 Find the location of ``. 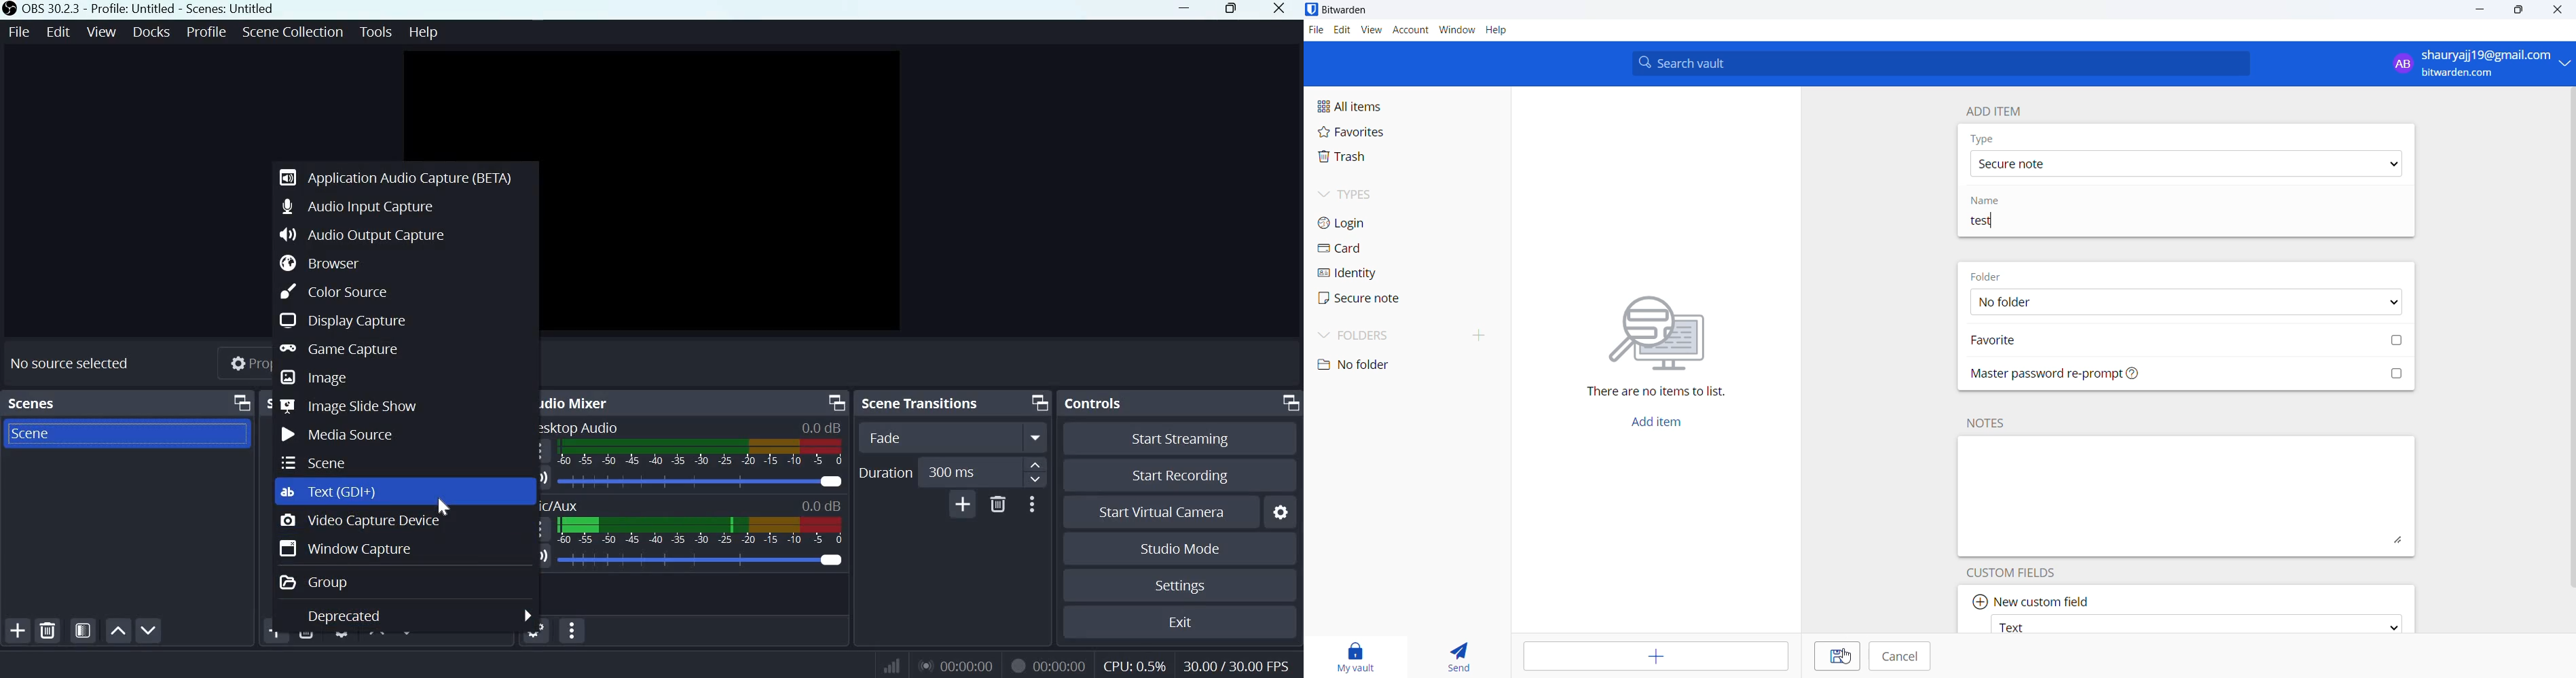

 is located at coordinates (1990, 277).